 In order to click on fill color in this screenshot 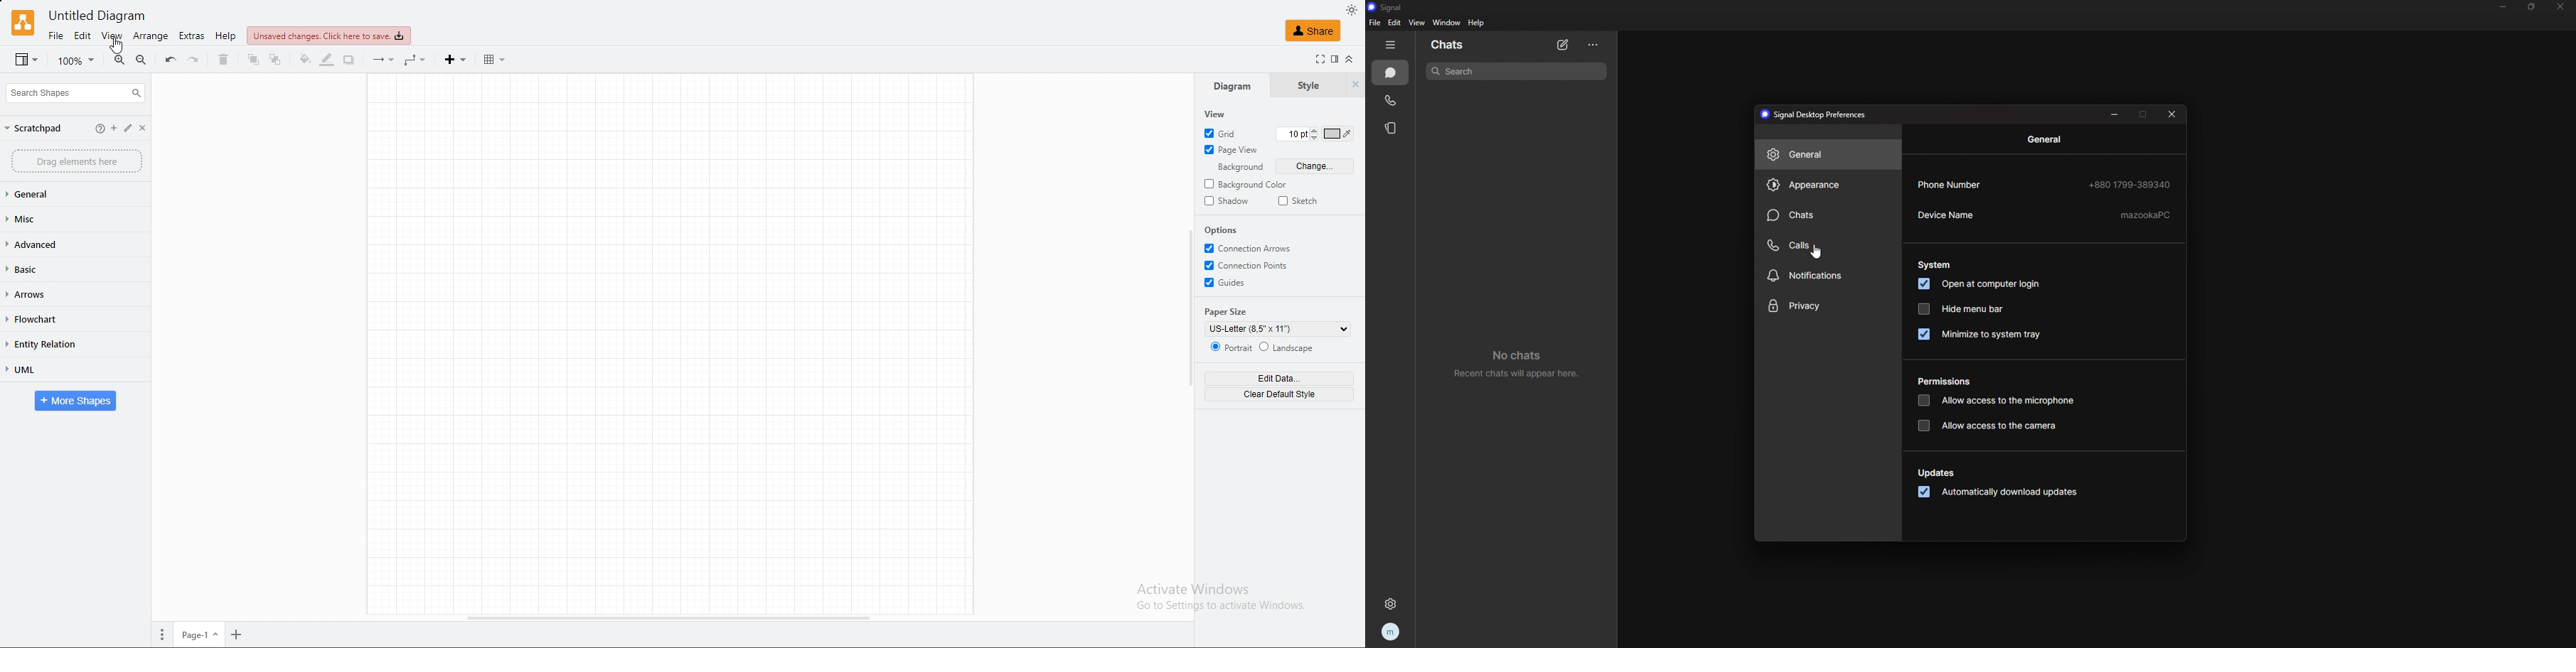, I will do `click(303, 60)`.